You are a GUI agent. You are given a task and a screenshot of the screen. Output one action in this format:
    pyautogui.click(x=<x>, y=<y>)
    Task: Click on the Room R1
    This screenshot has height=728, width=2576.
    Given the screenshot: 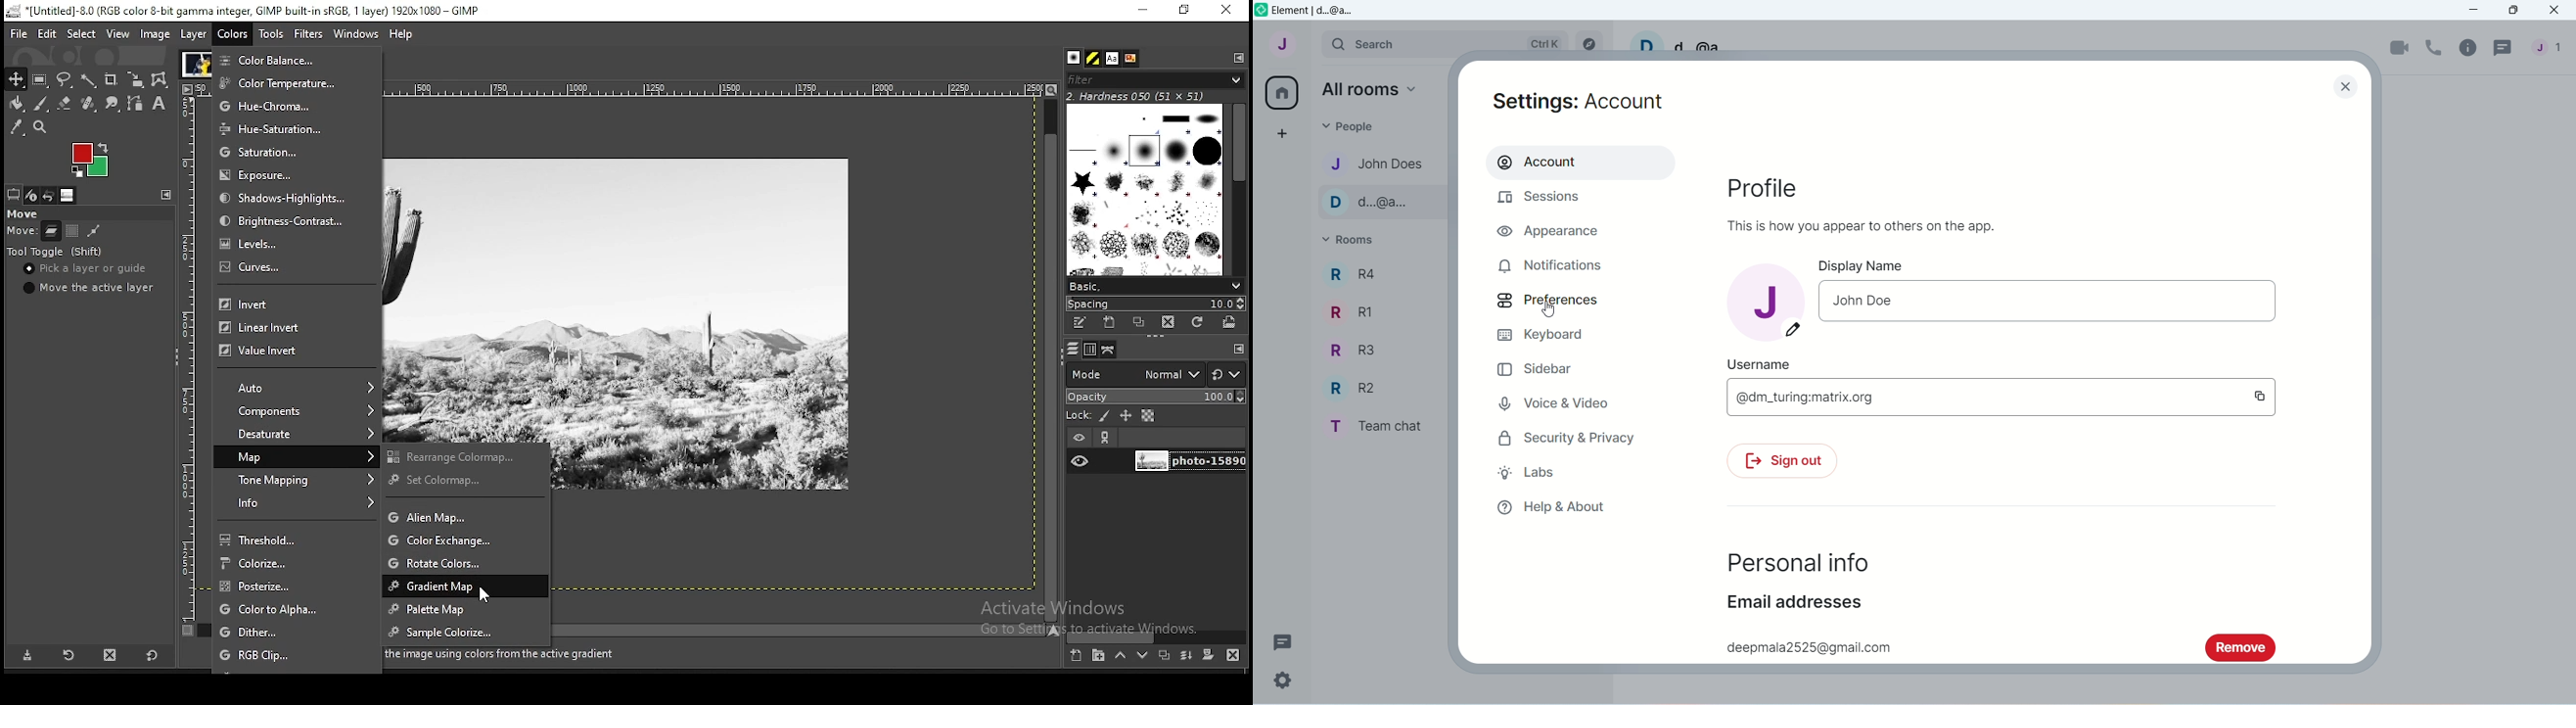 What is the action you would take?
    pyautogui.click(x=1351, y=315)
    